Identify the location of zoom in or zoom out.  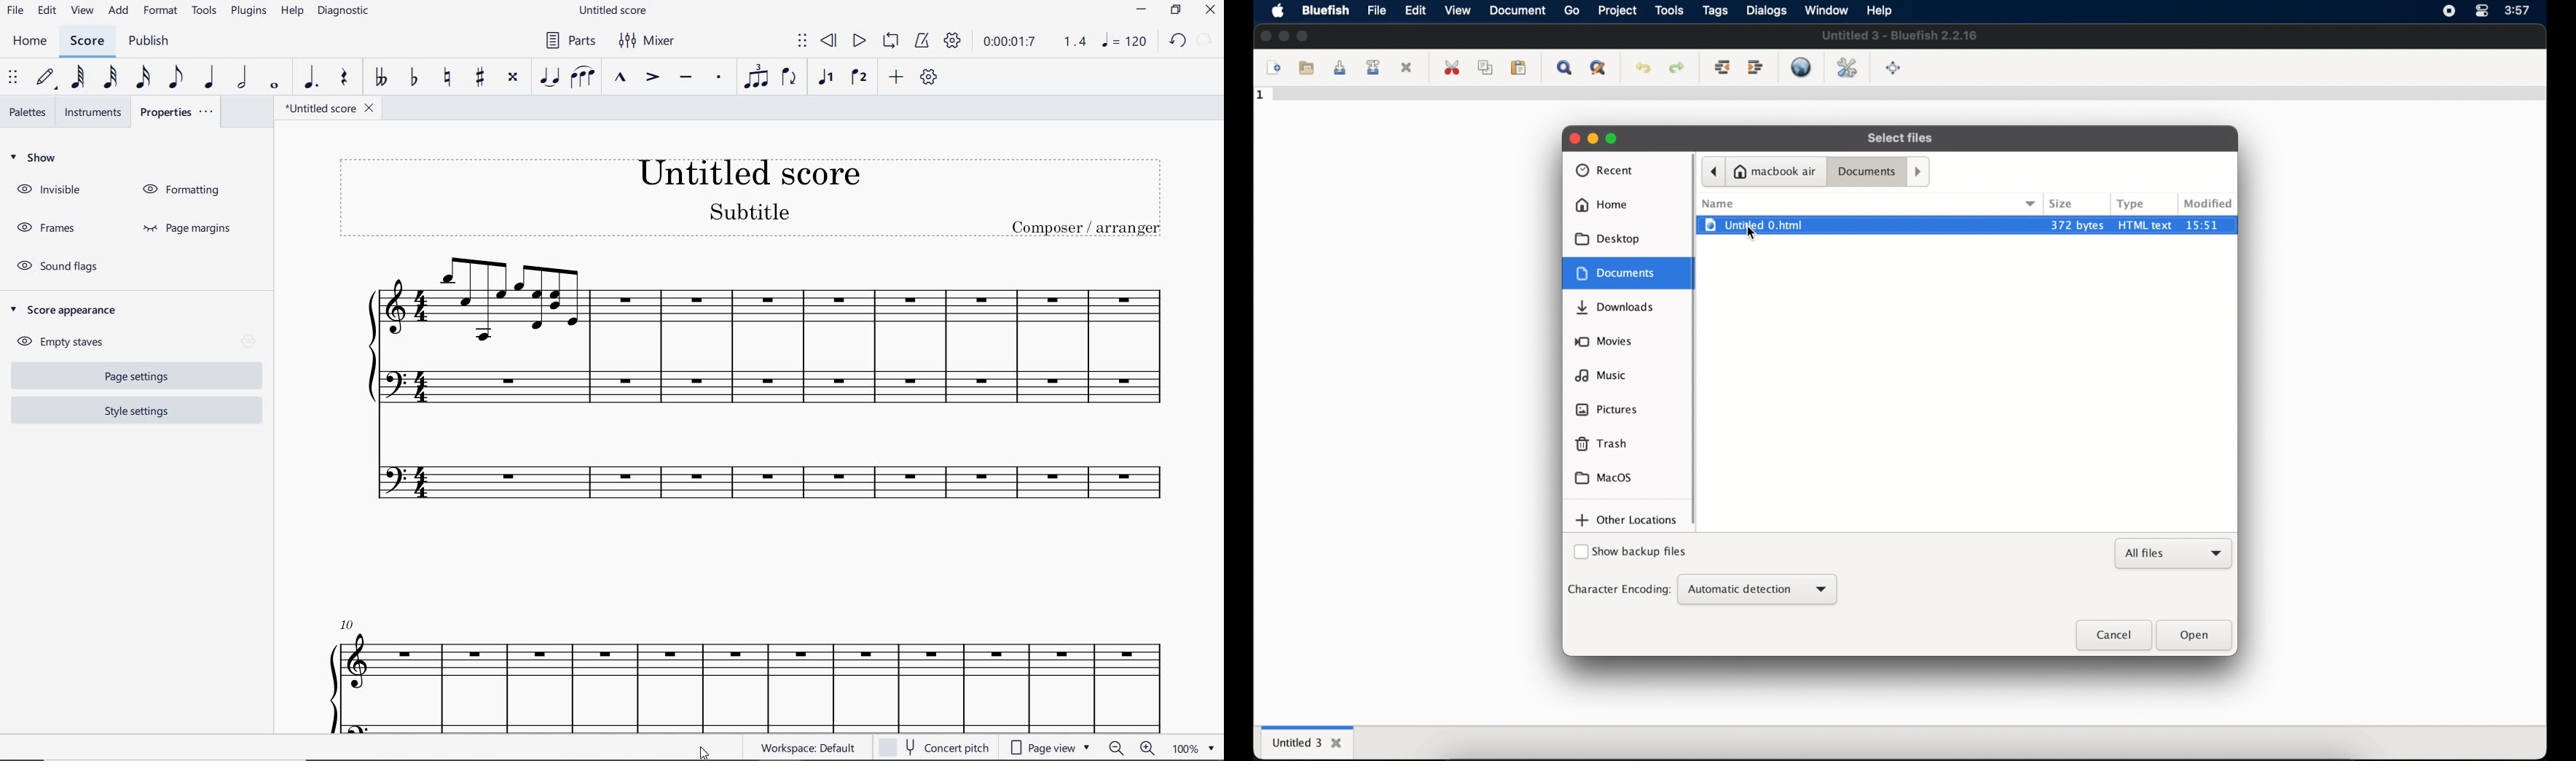
(1131, 748).